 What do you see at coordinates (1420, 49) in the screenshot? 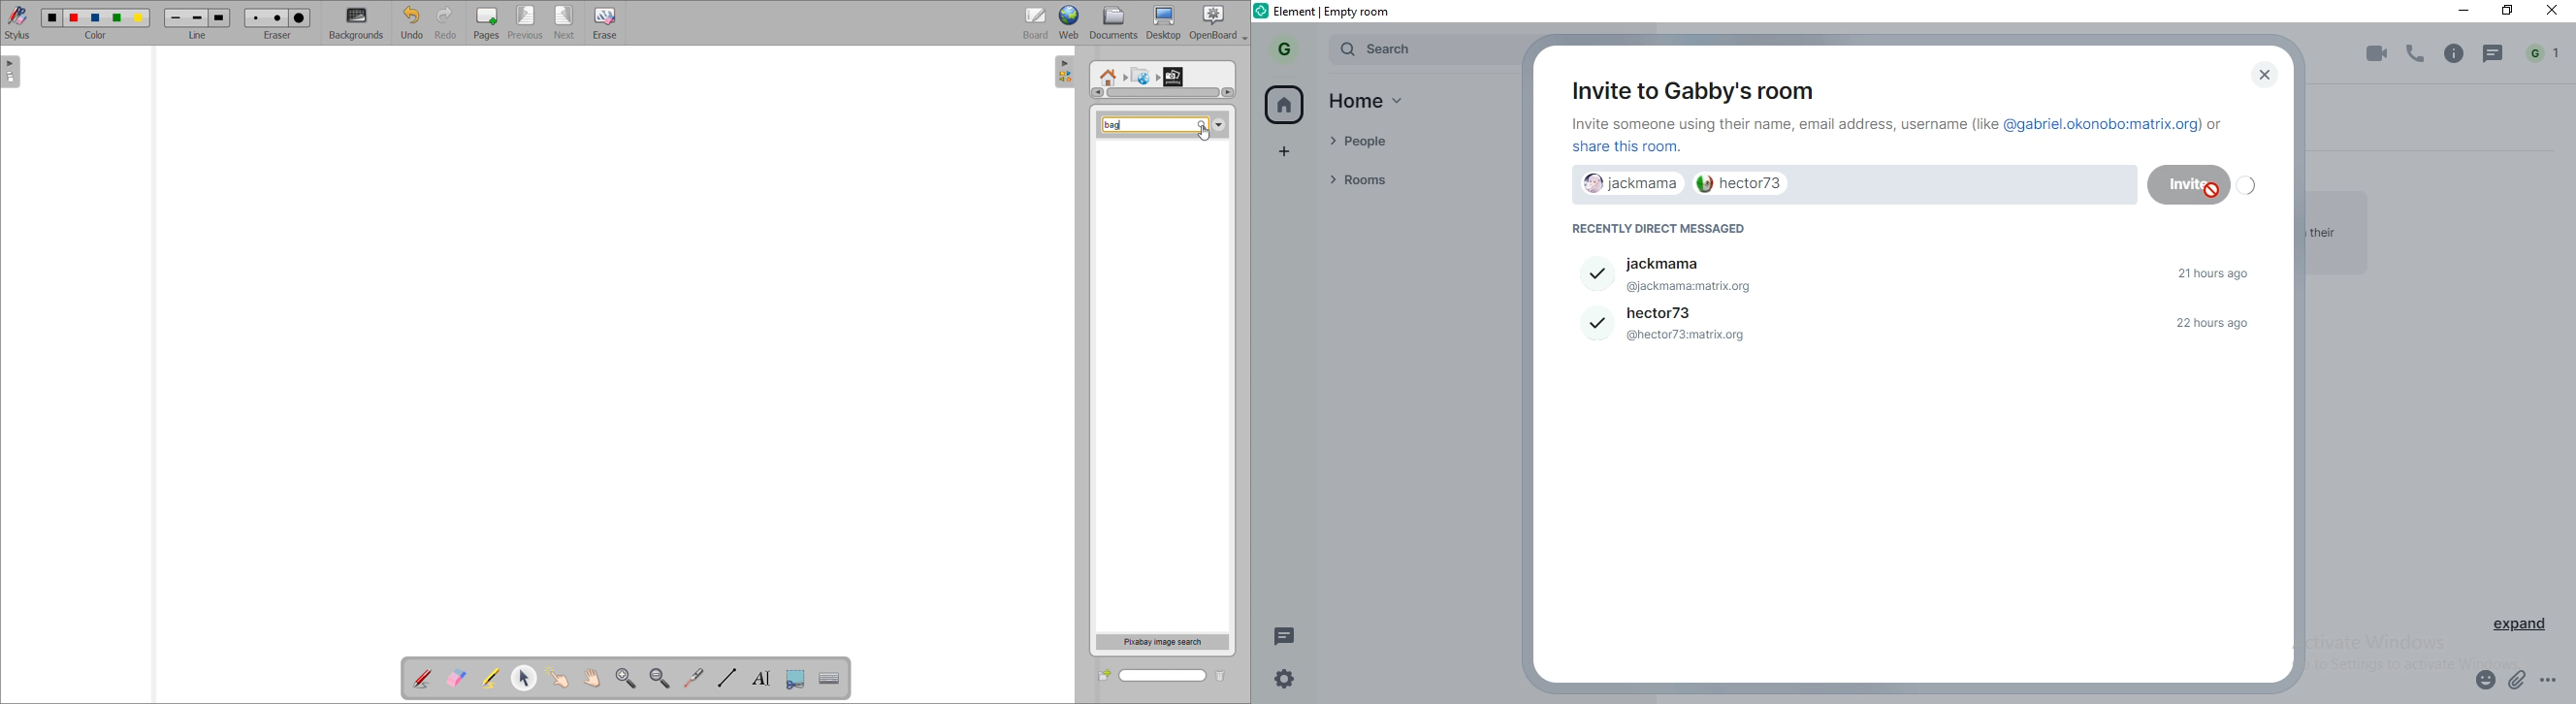
I see `search ` at bounding box center [1420, 49].